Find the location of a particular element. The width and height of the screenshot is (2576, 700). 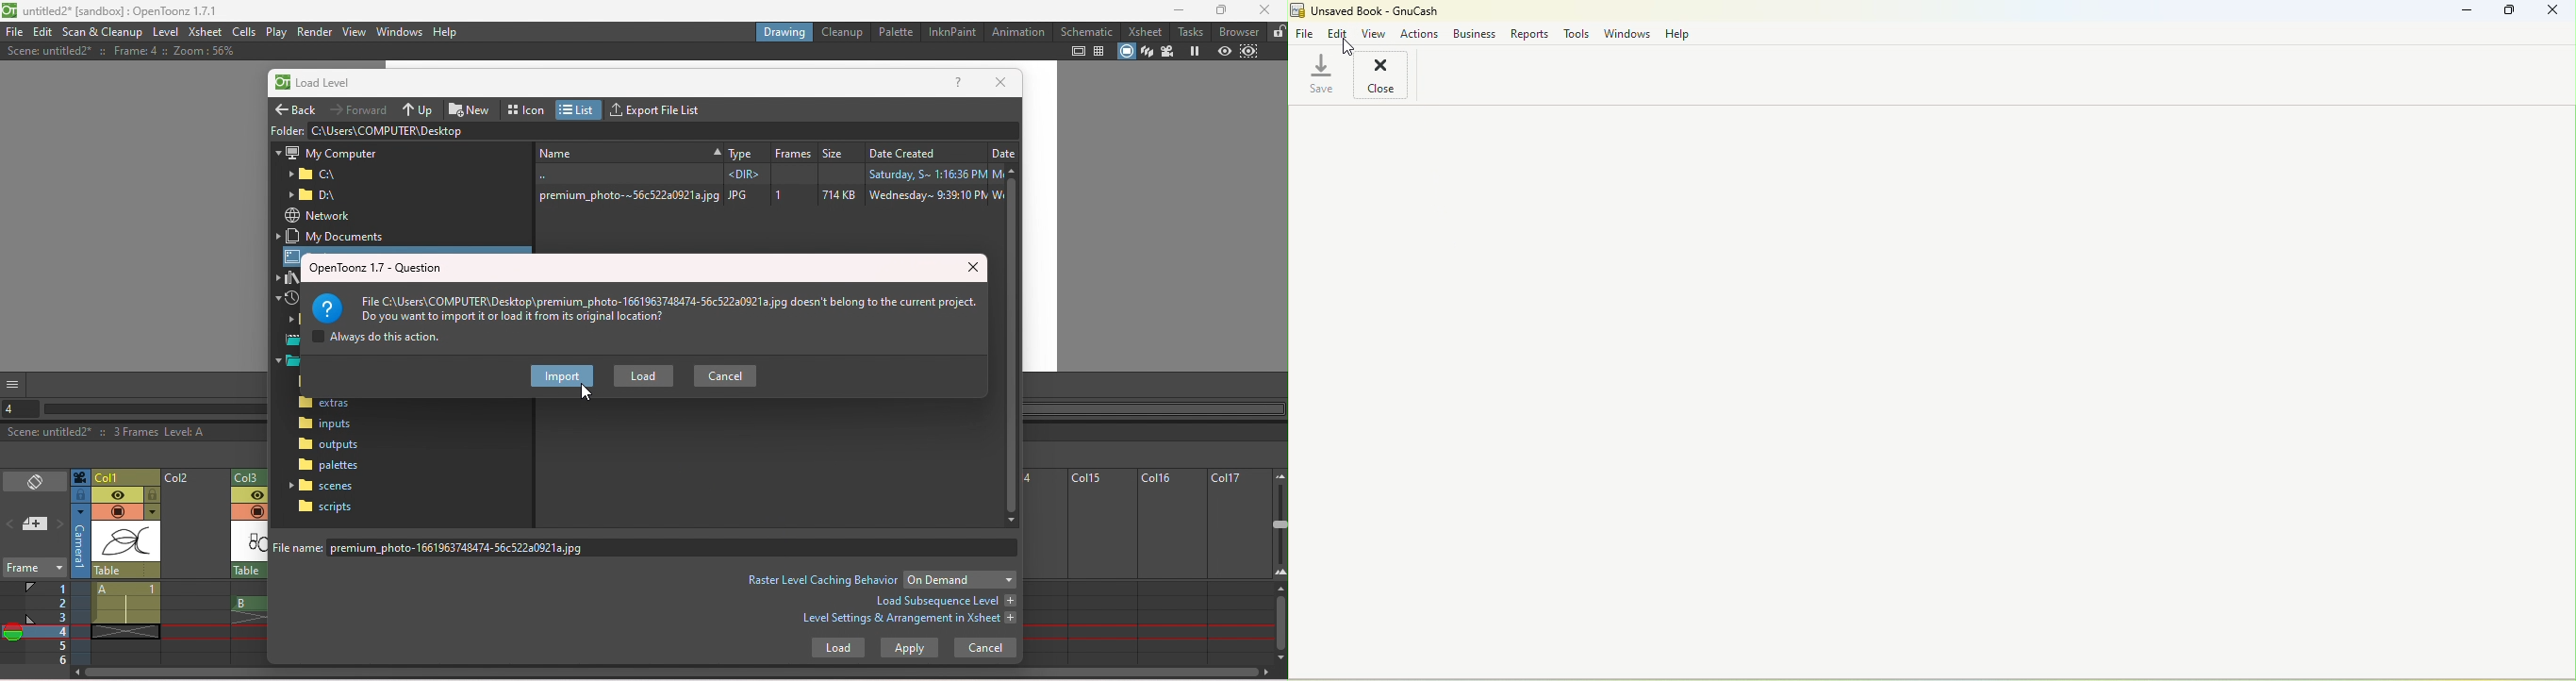

Scene: untitled2* : Frame: 4 :: Zoom: 56% is located at coordinates (120, 51).